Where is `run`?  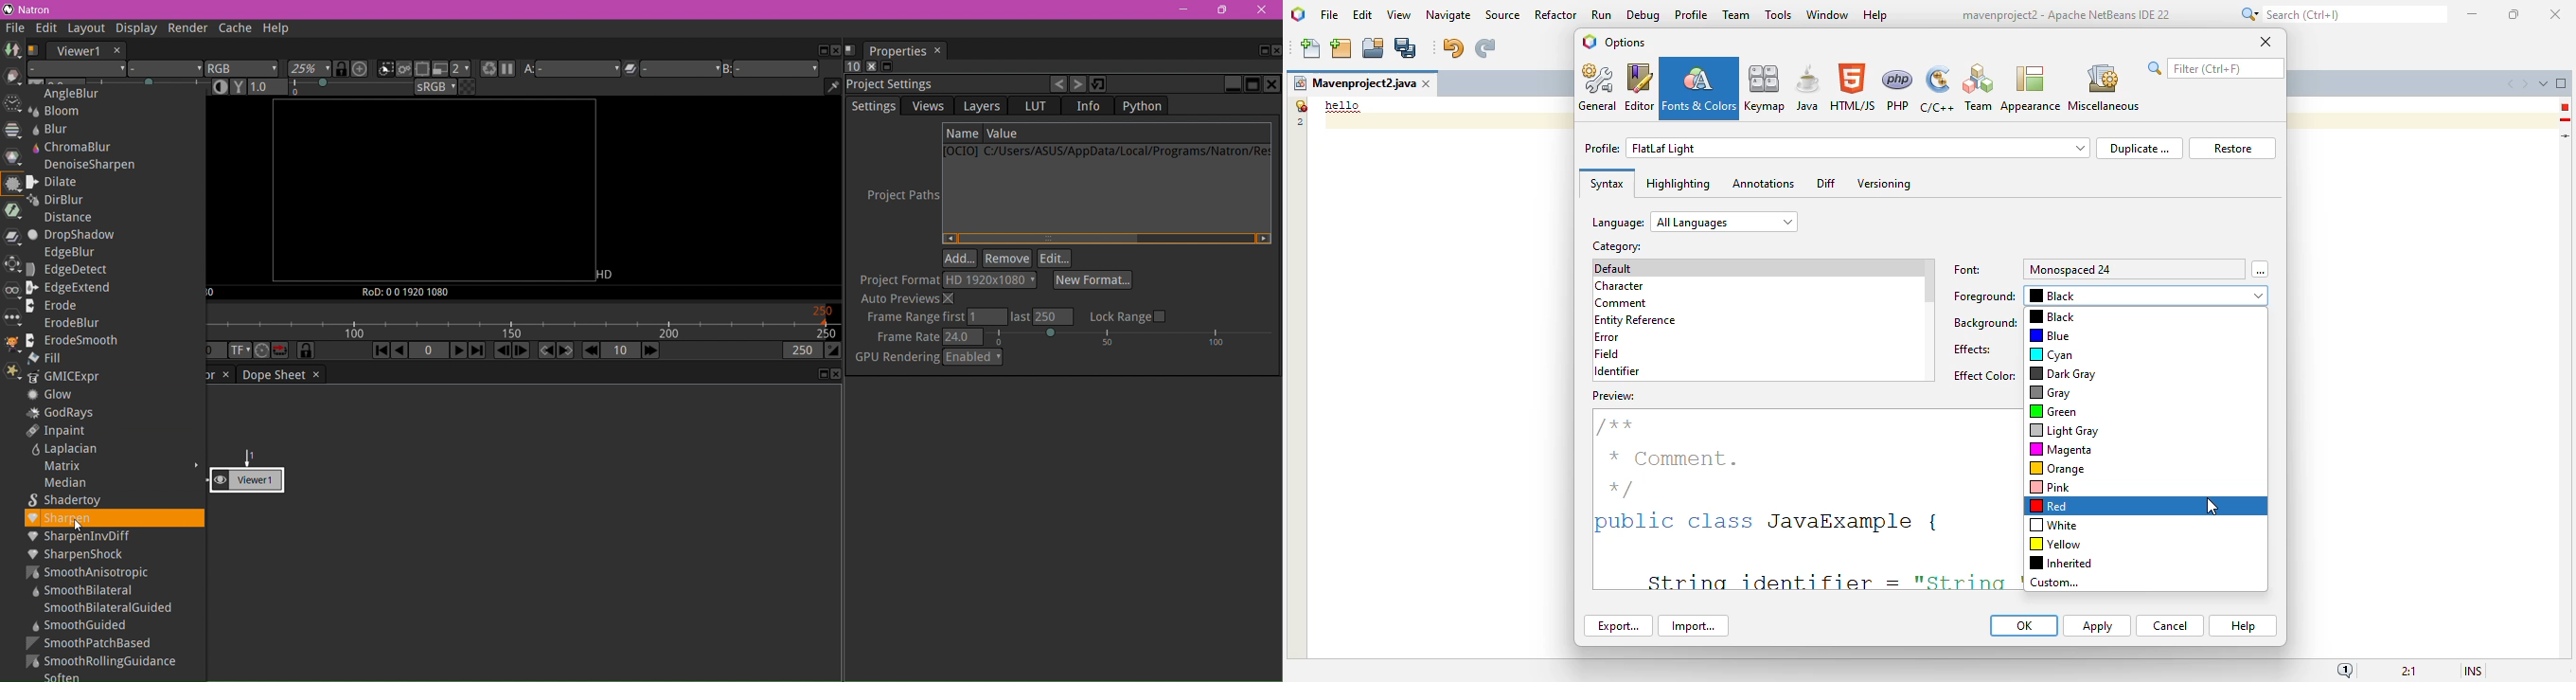 run is located at coordinates (1603, 14).